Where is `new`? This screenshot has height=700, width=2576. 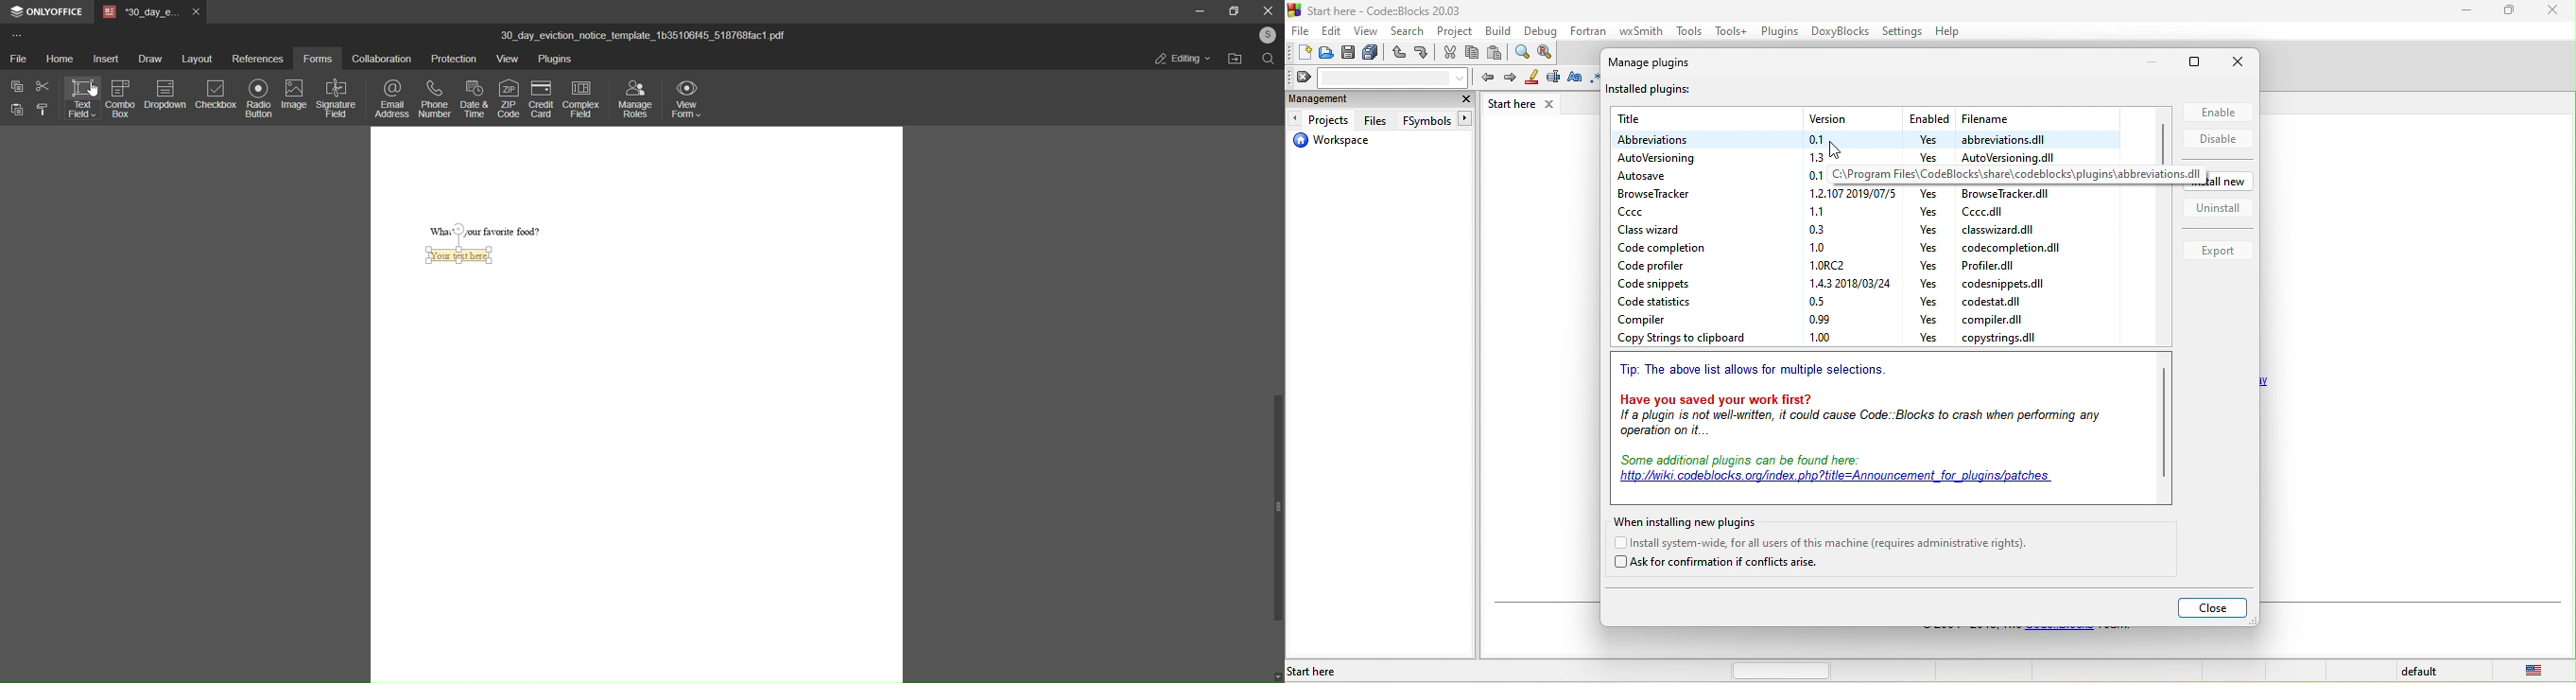
new is located at coordinates (2234, 182).